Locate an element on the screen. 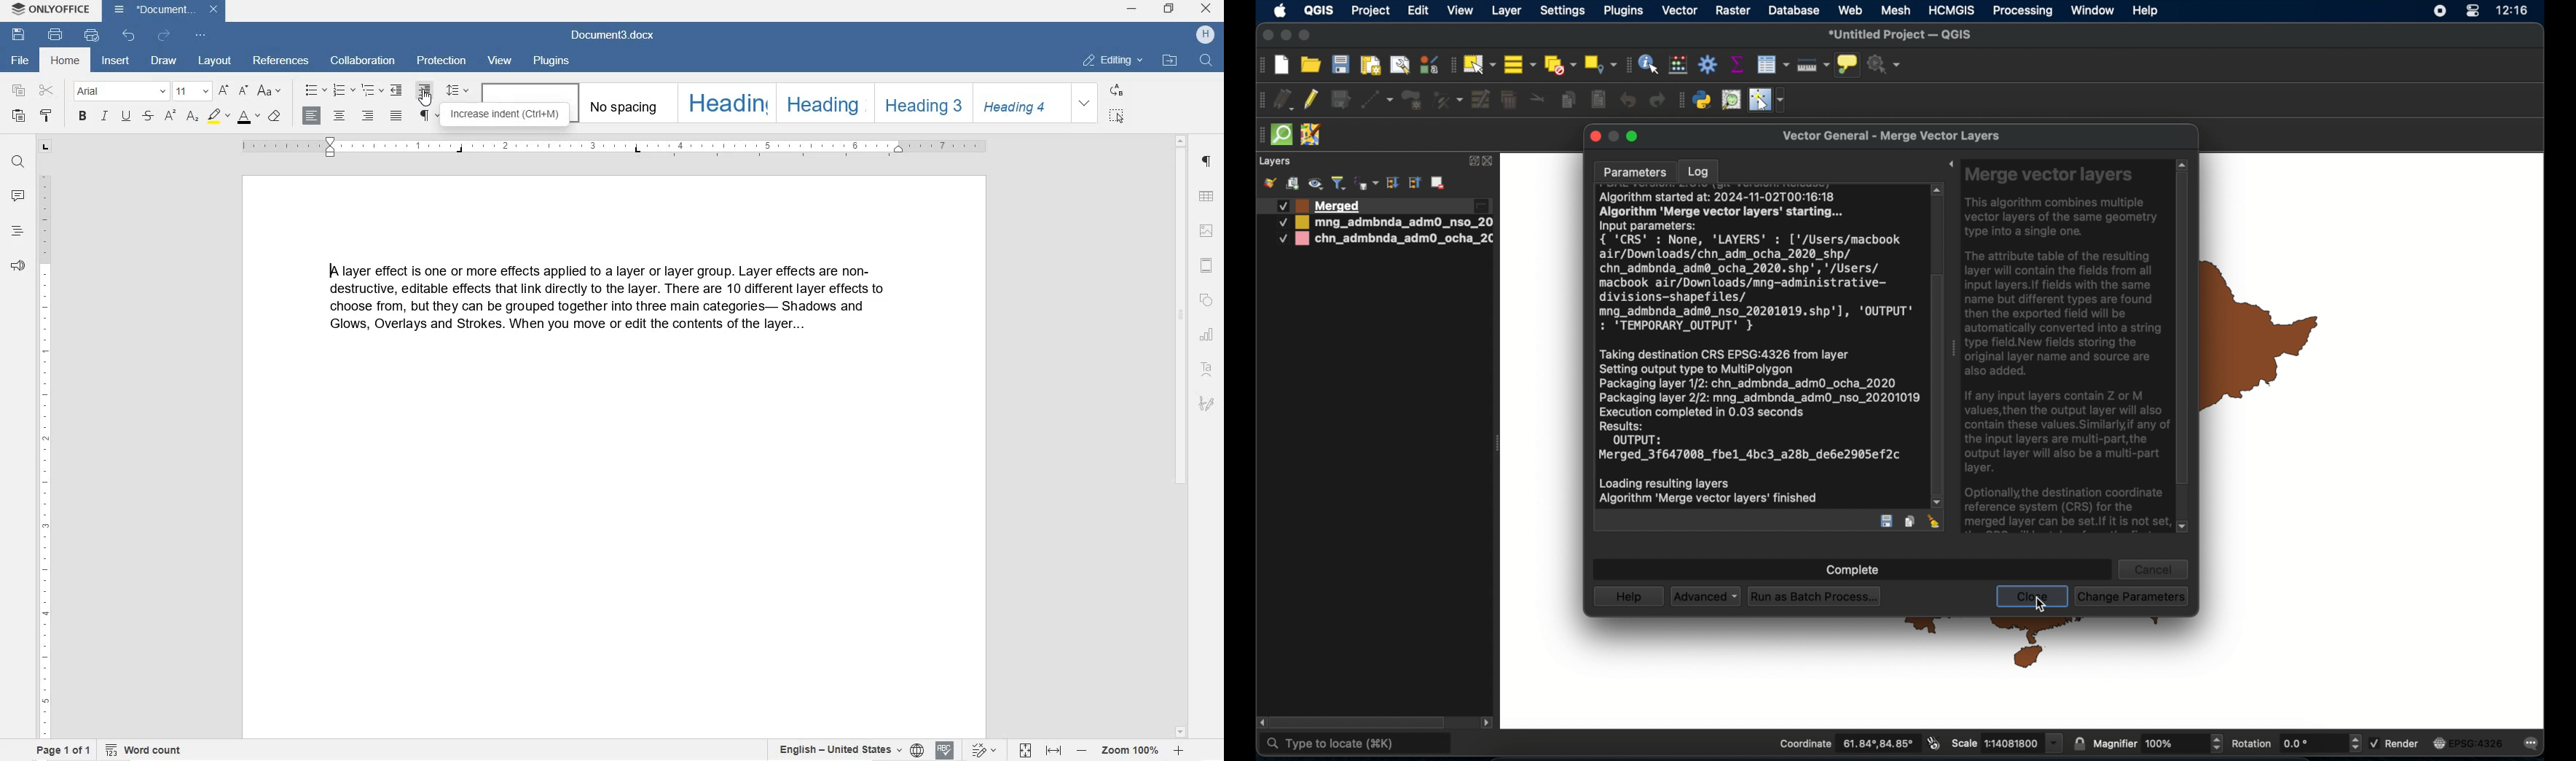 This screenshot has width=2576, height=784. save edits is located at coordinates (1340, 100).